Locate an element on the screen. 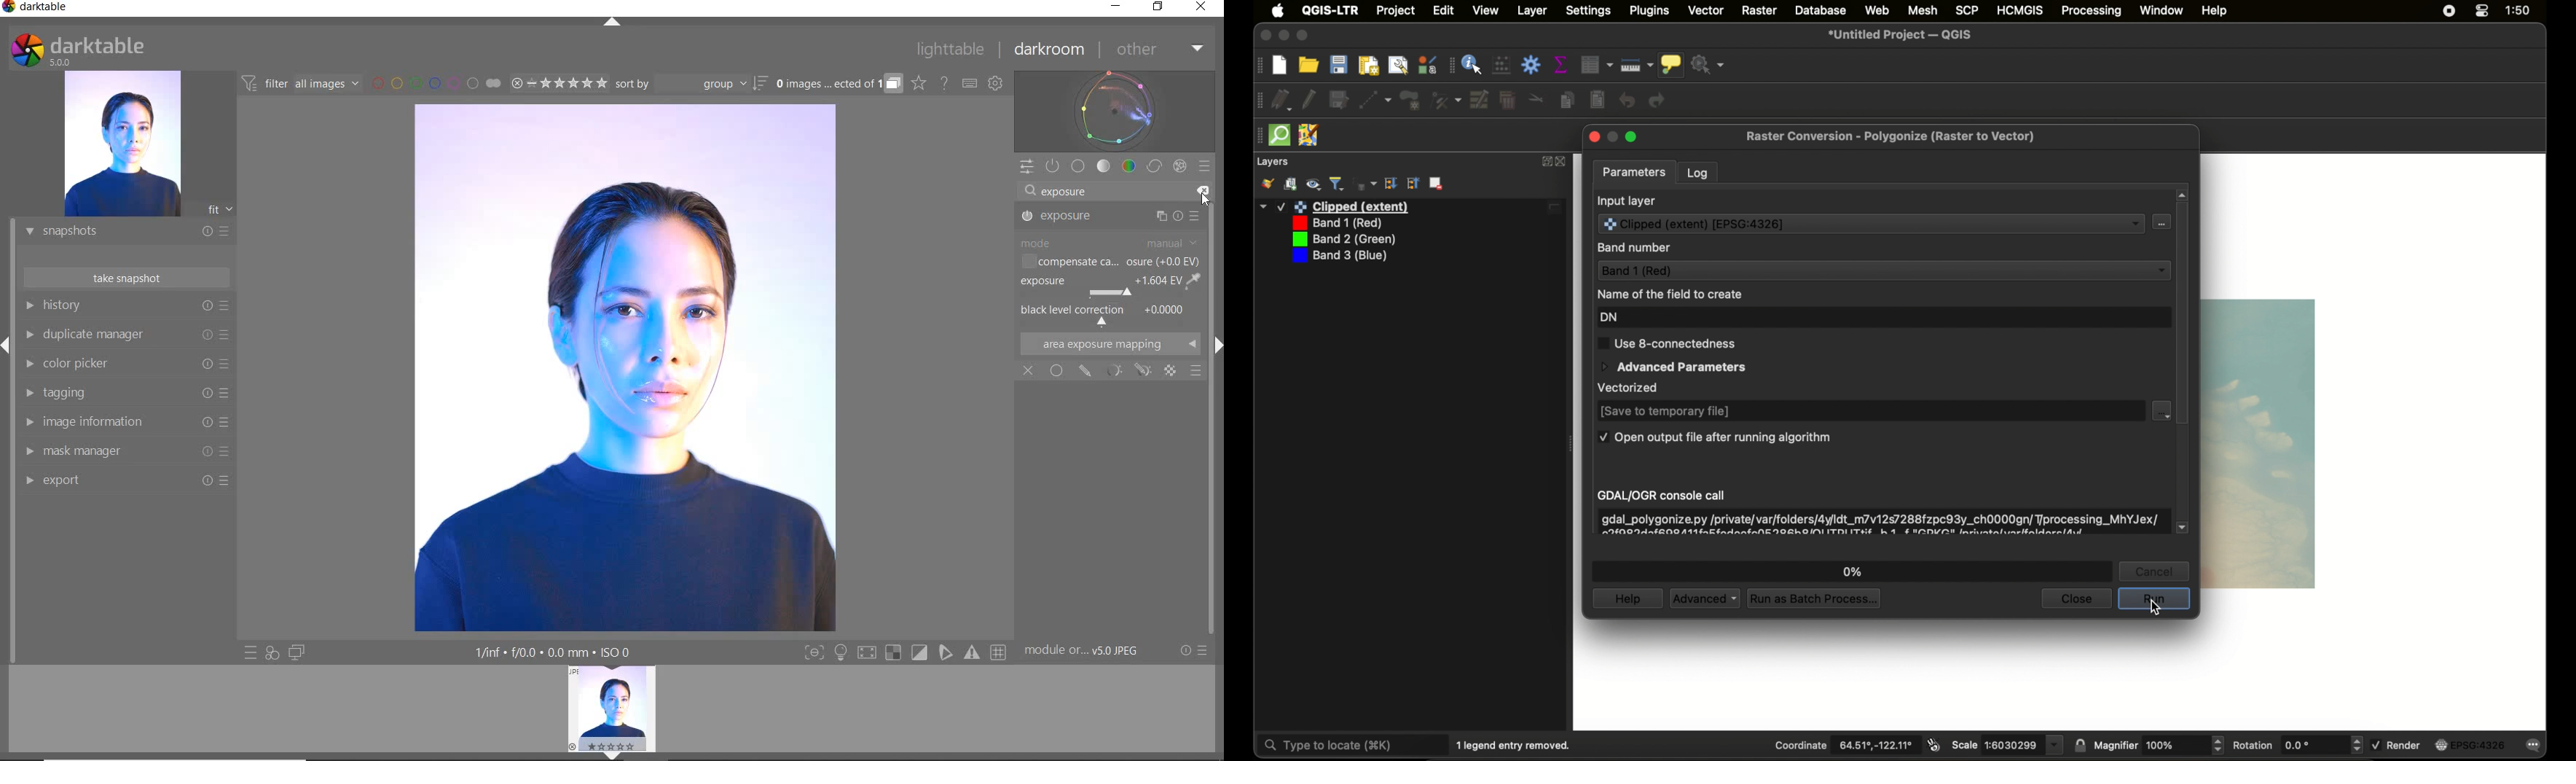 Image resolution: width=2576 pixels, height=784 pixels. open layer styling panel is located at coordinates (1267, 184).